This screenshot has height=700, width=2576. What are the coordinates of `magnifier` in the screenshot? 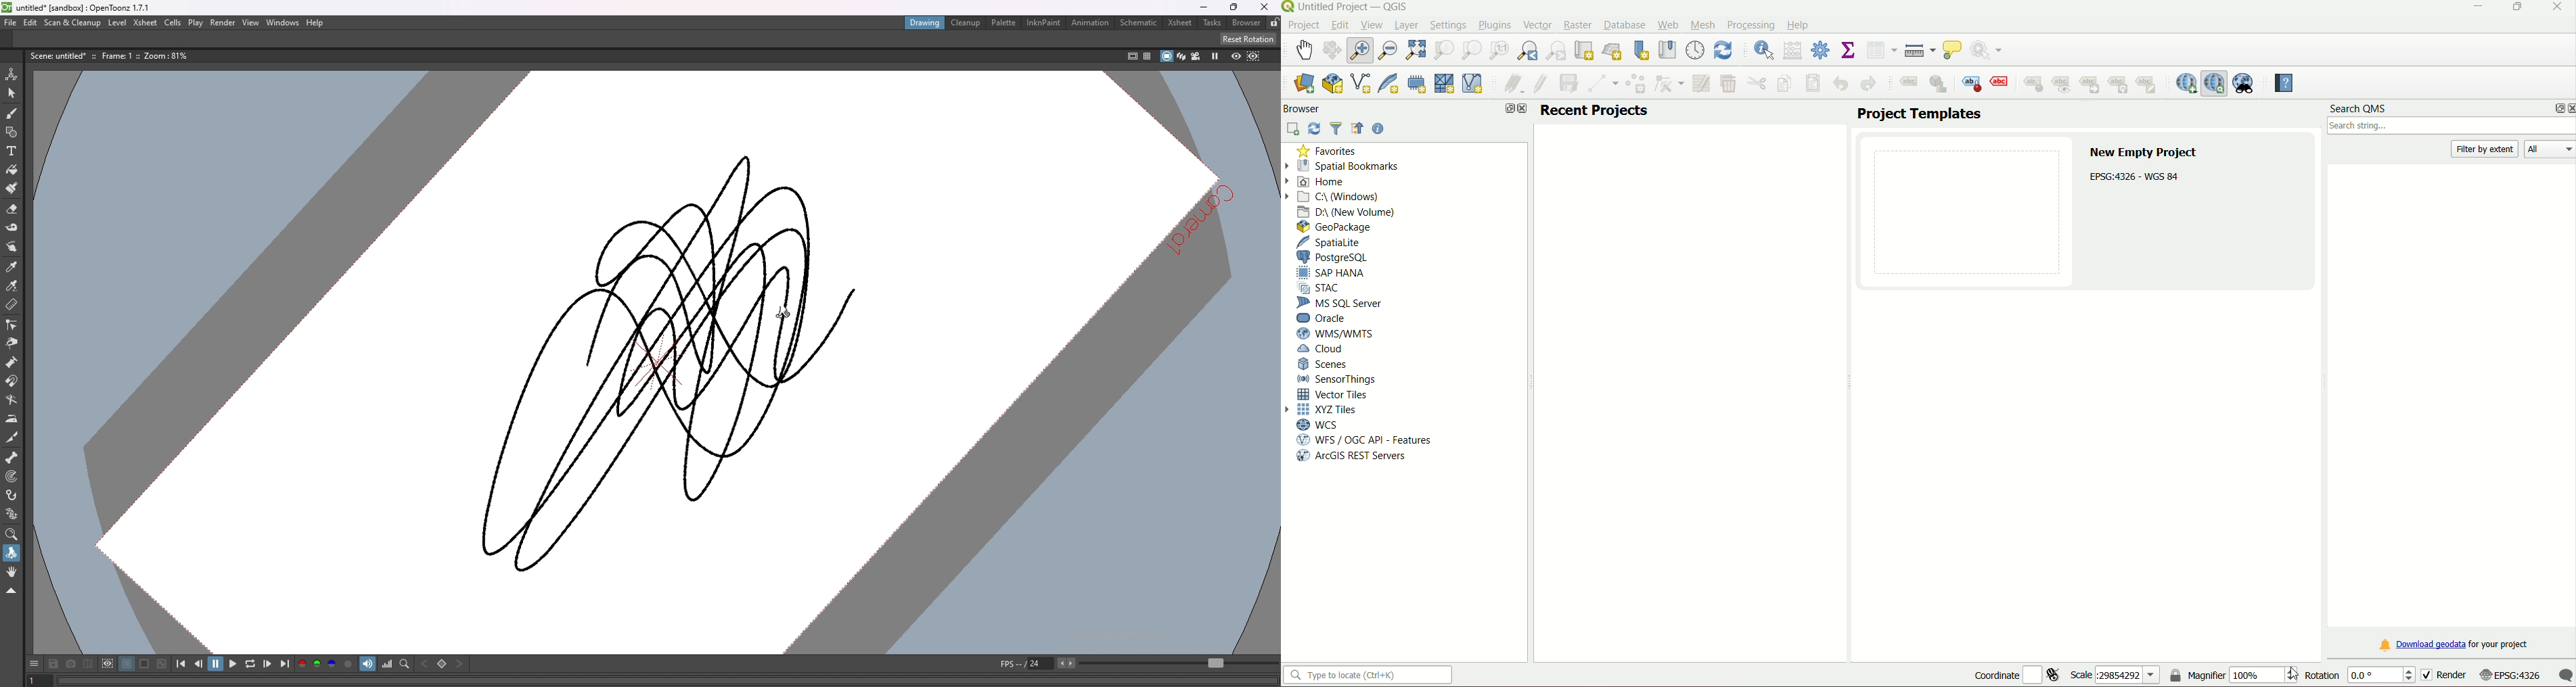 It's located at (2232, 674).